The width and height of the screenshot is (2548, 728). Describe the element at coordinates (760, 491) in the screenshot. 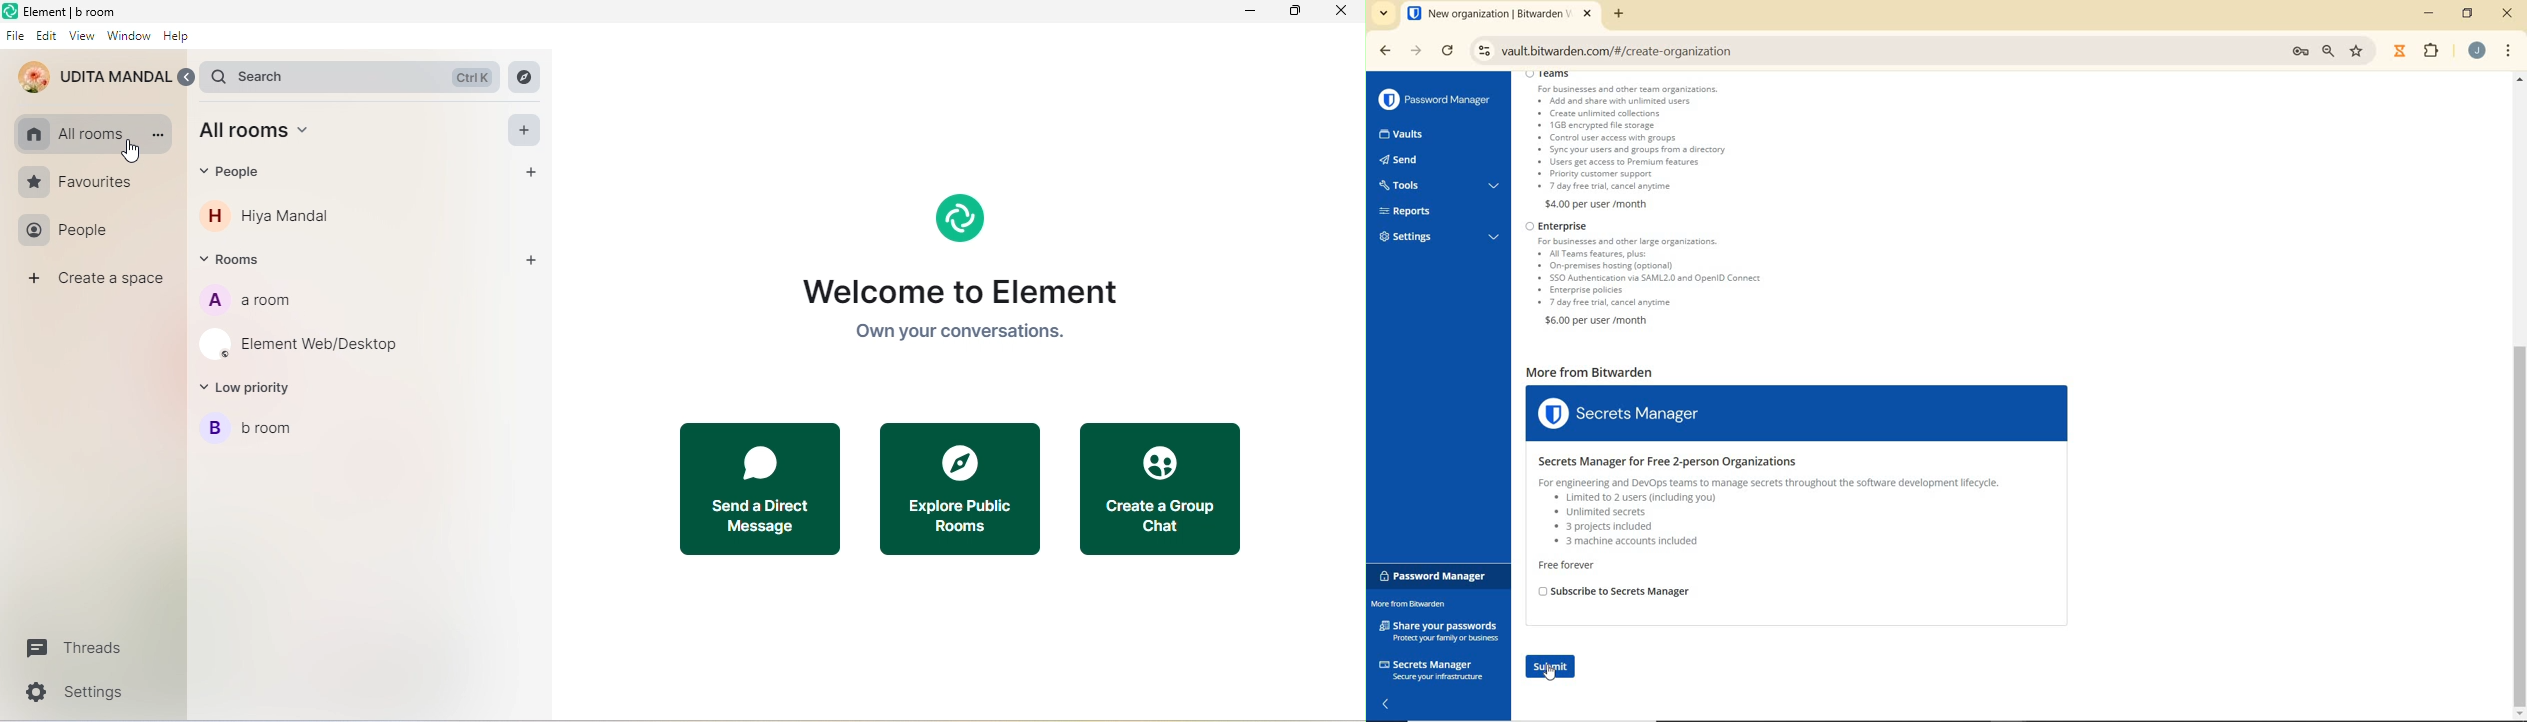

I see `send a direct message` at that location.